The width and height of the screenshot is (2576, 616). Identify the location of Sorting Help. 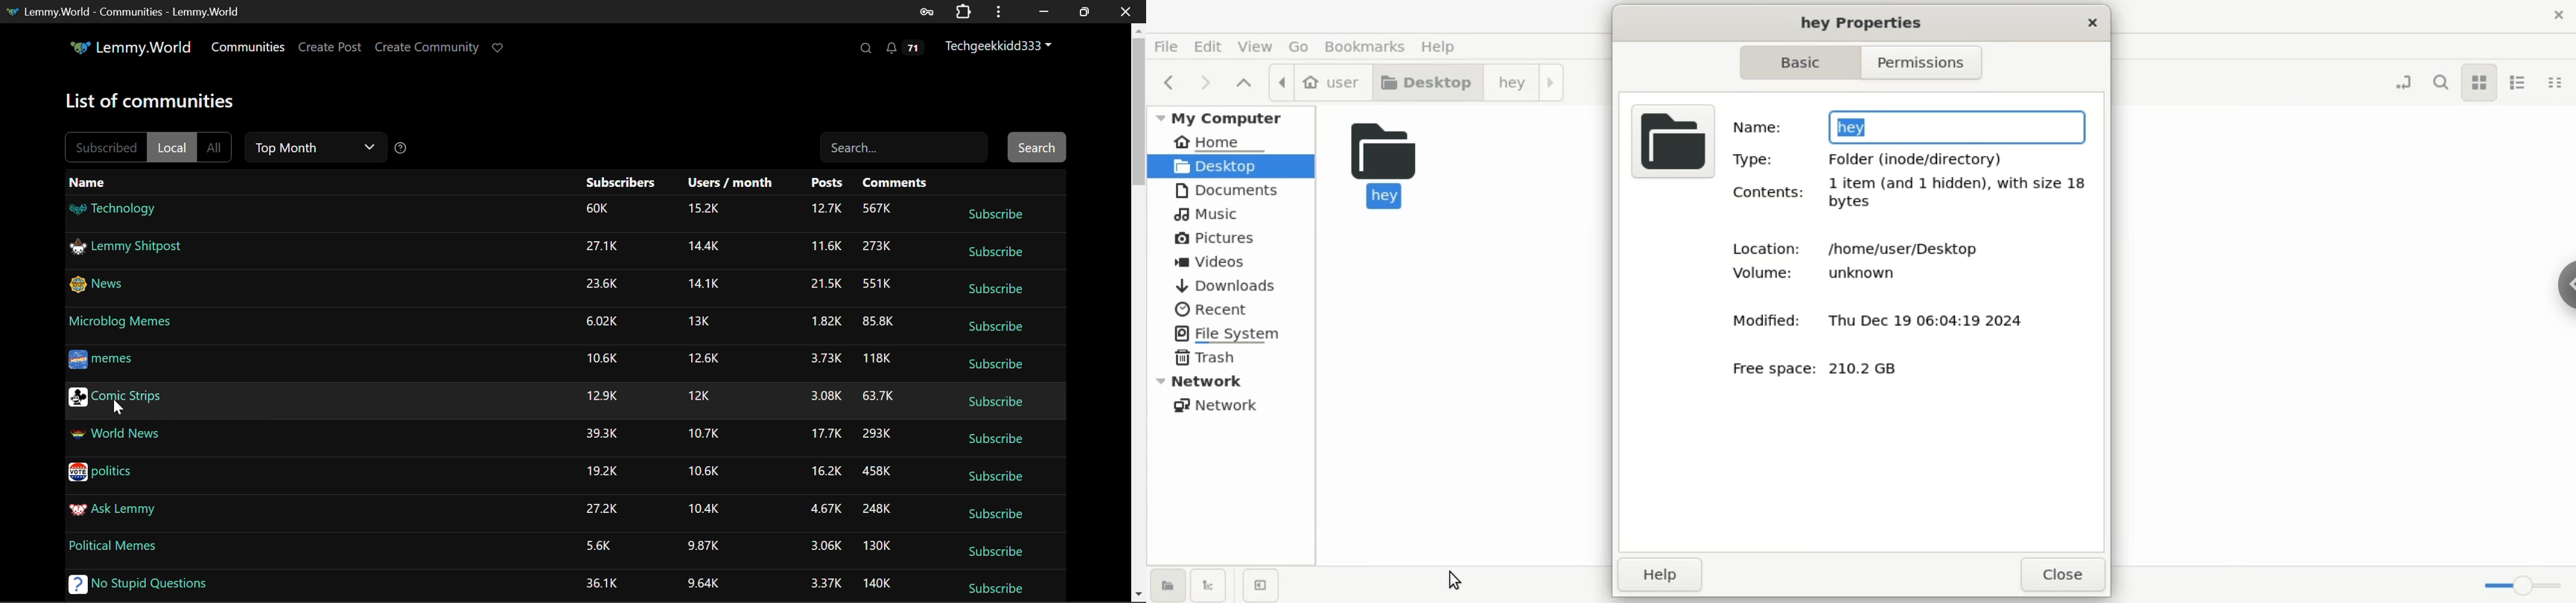
(404, 149).